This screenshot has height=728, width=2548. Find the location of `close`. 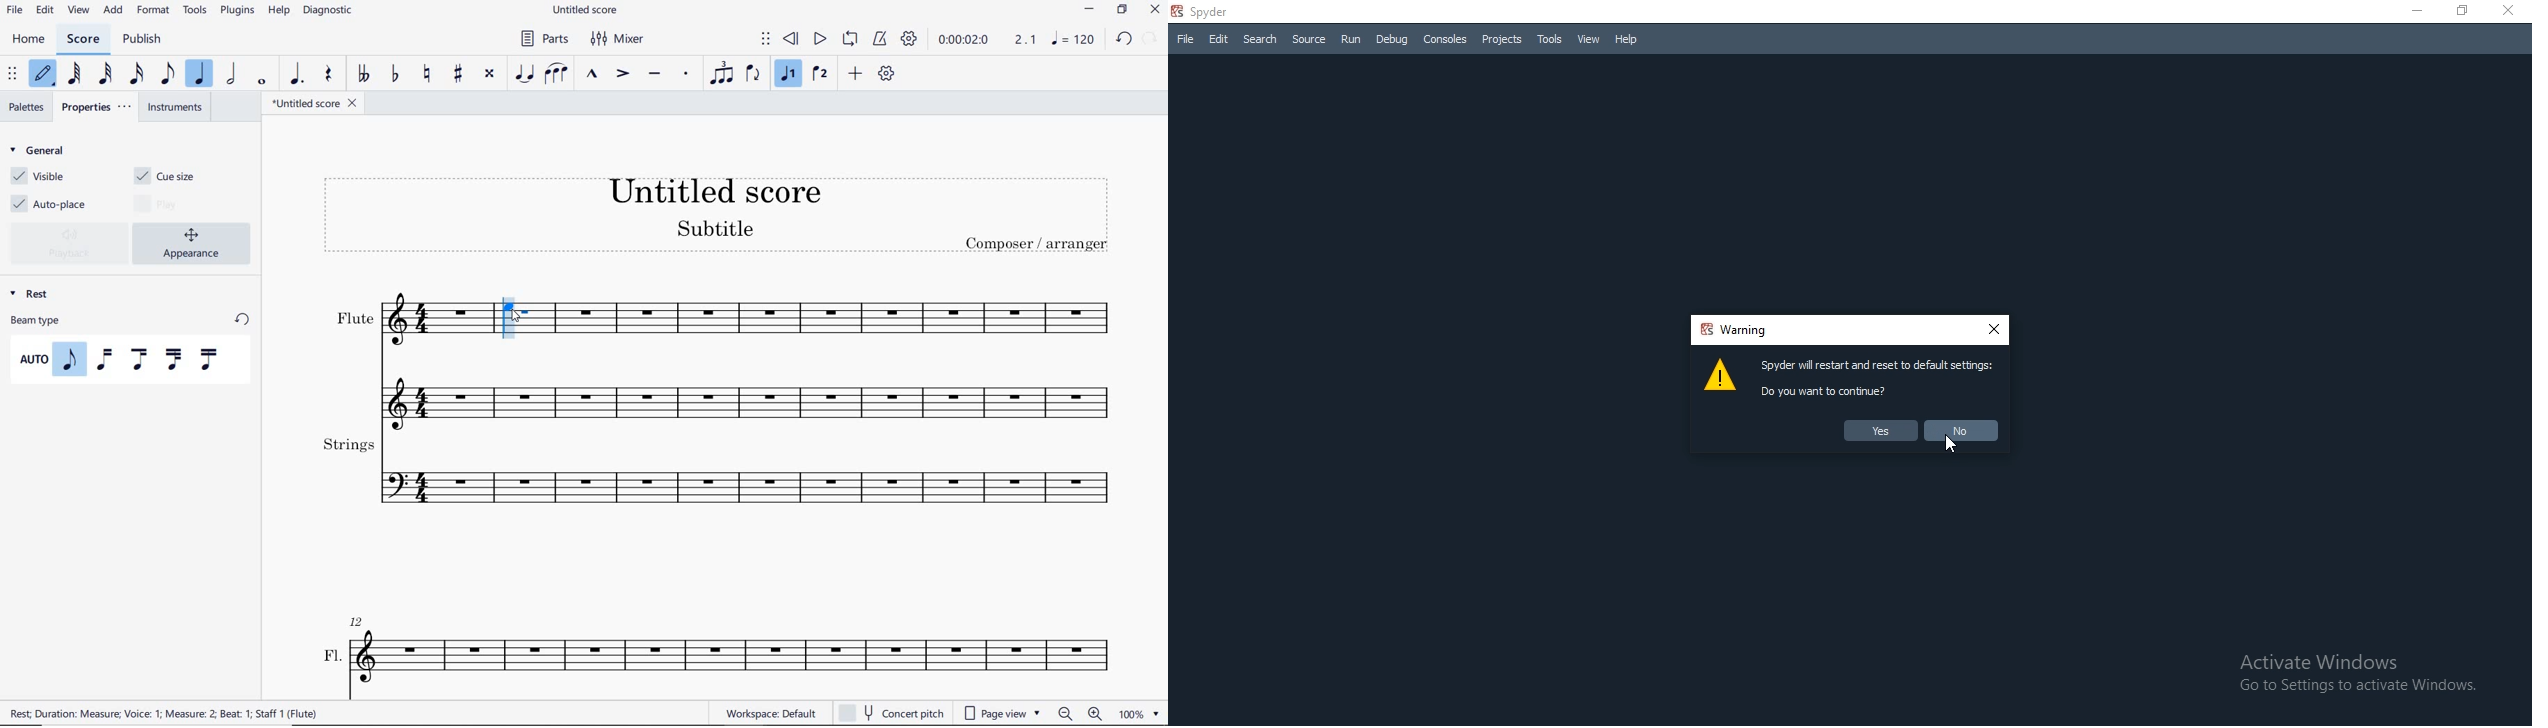

close is located at coordinates (1992, 332).